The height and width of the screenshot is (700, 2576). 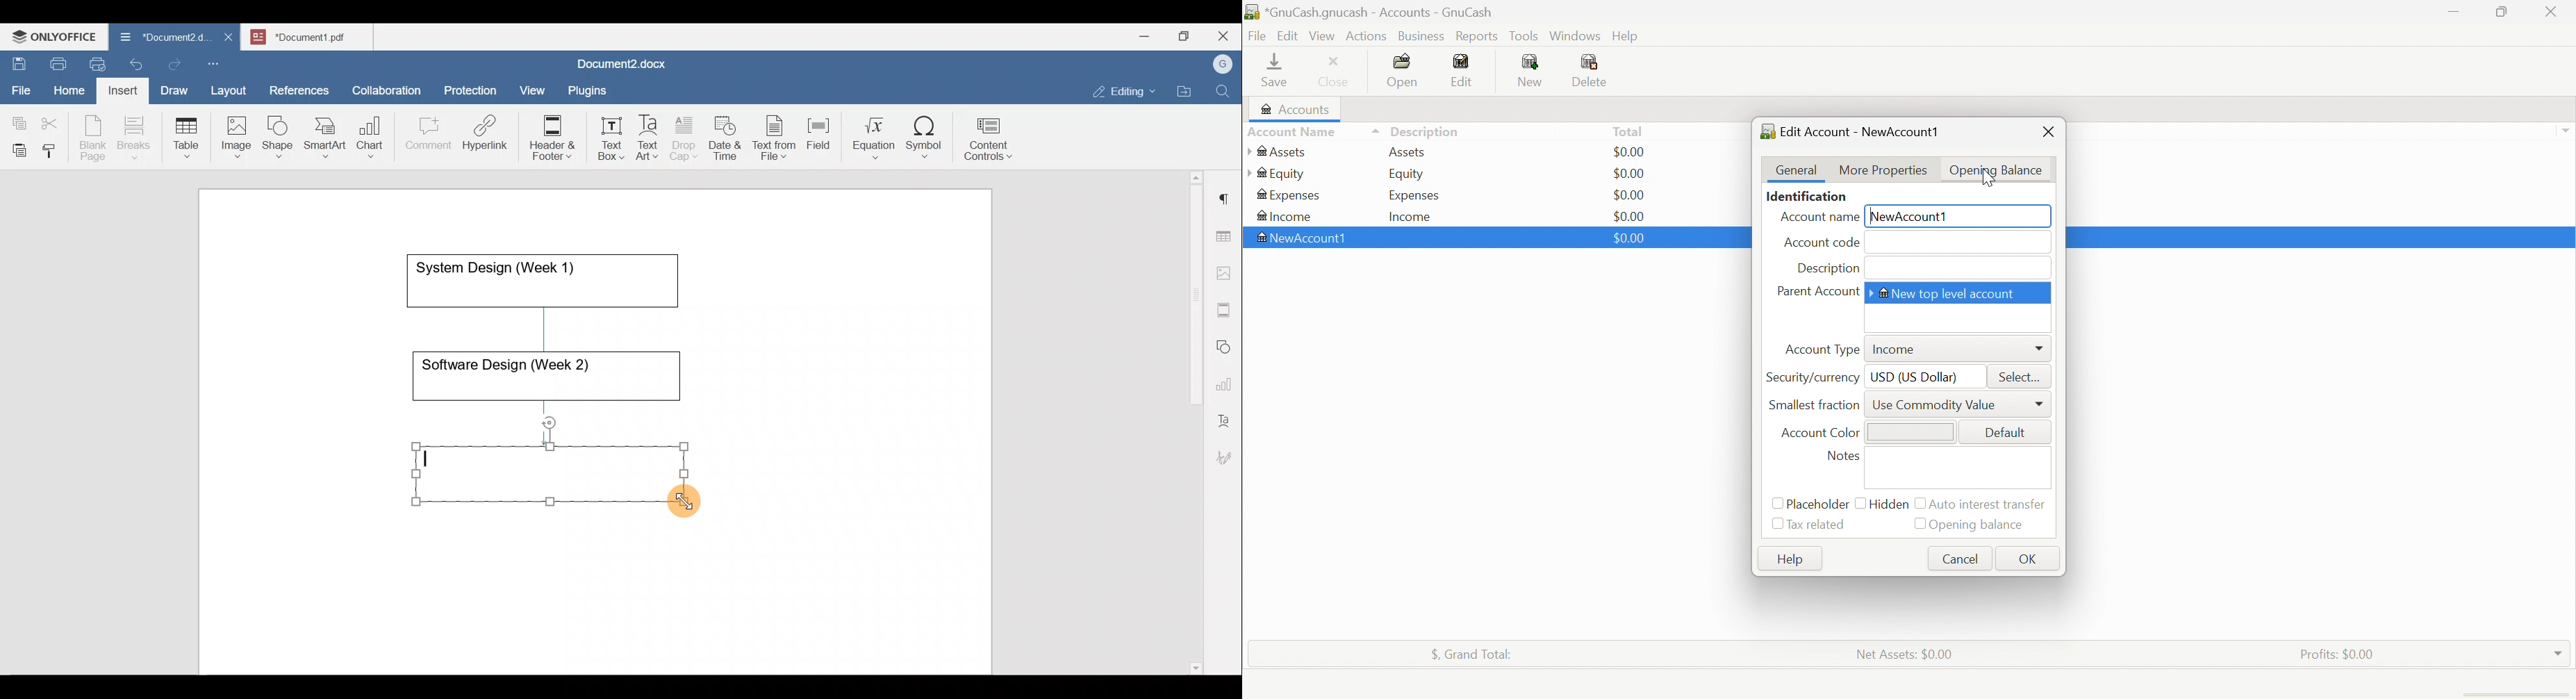 What do you see at coordinates (2454, 12) in the screenshot?
I see `Minimize` at bounding box center [2454, 12].